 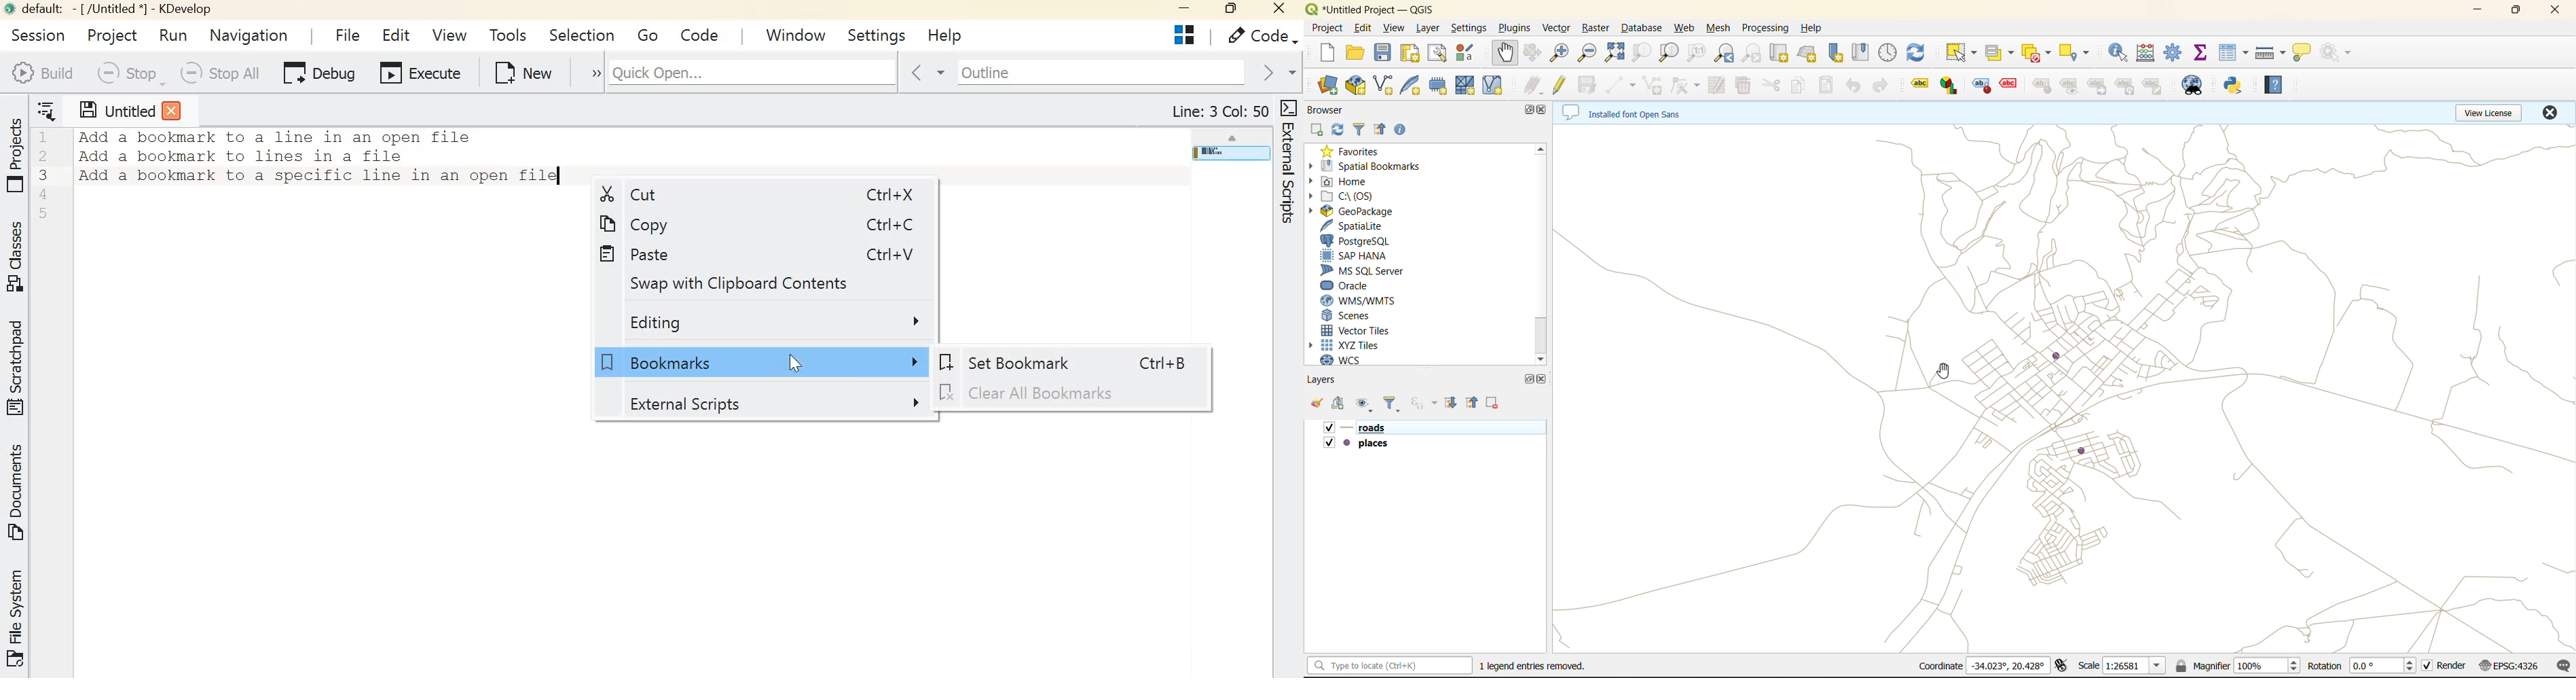 I want to click on maximize, so click(x=2516, y=12).